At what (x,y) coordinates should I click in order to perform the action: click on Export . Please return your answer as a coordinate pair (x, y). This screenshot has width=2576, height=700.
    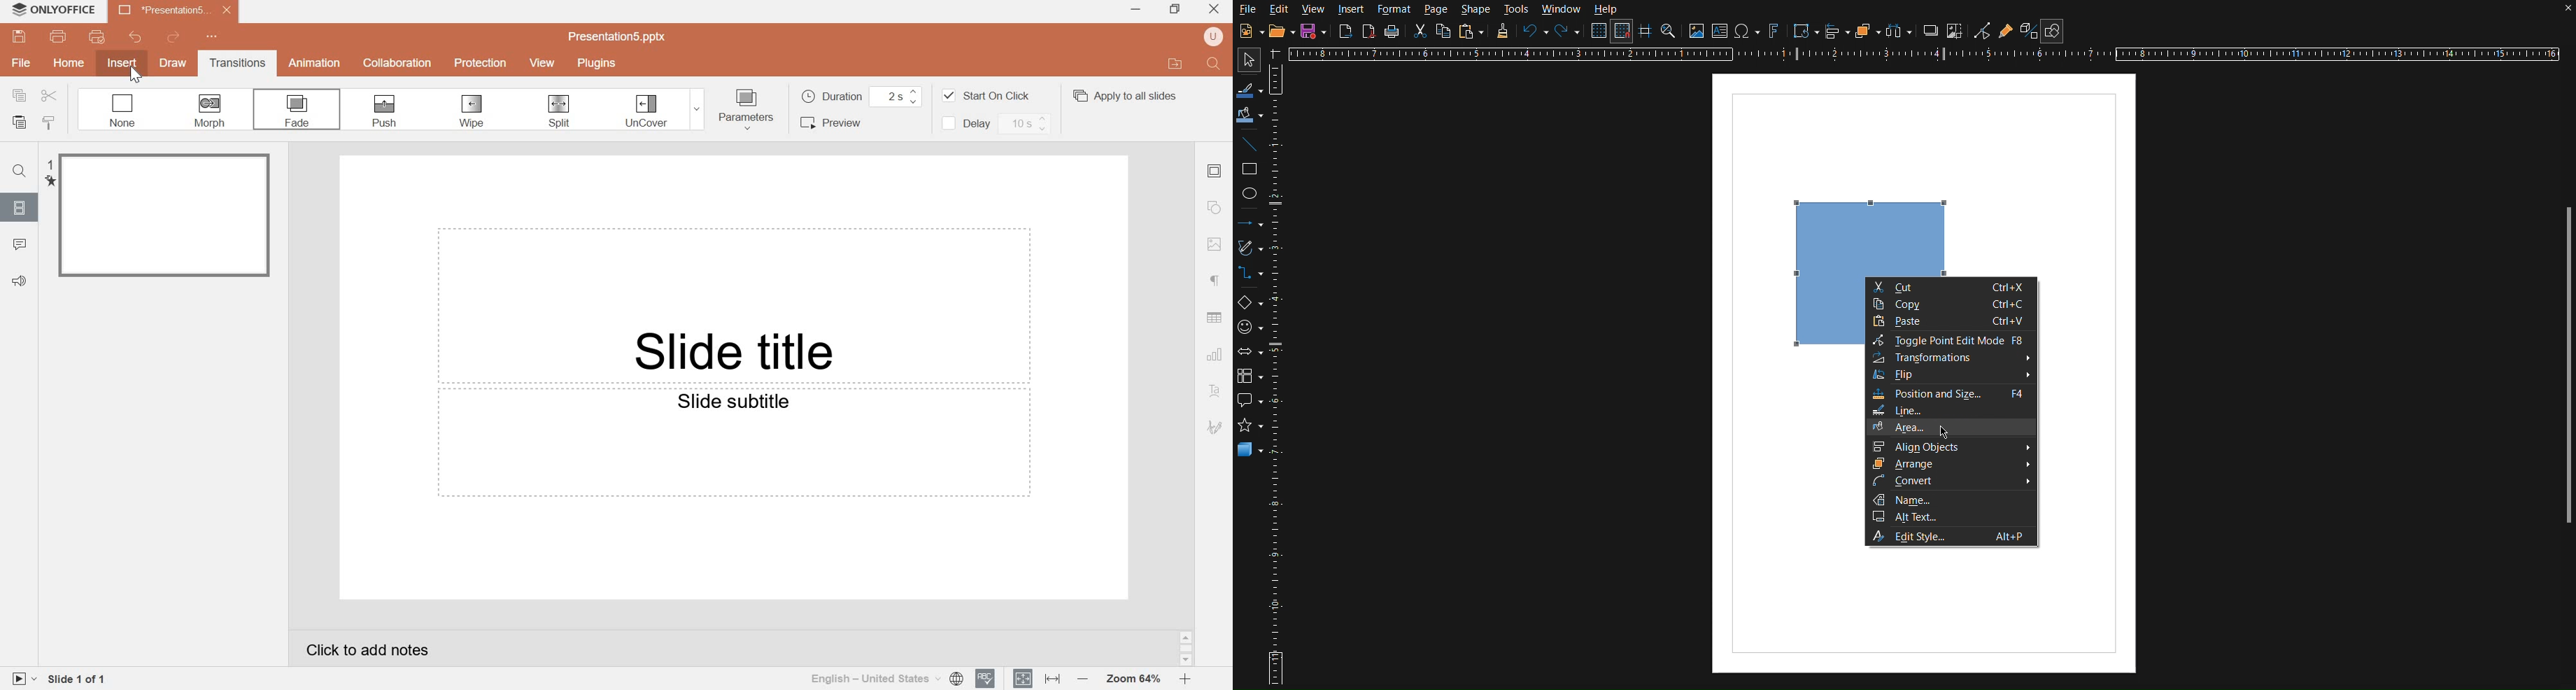
    Looking at the image, I should click on (1345, 33).